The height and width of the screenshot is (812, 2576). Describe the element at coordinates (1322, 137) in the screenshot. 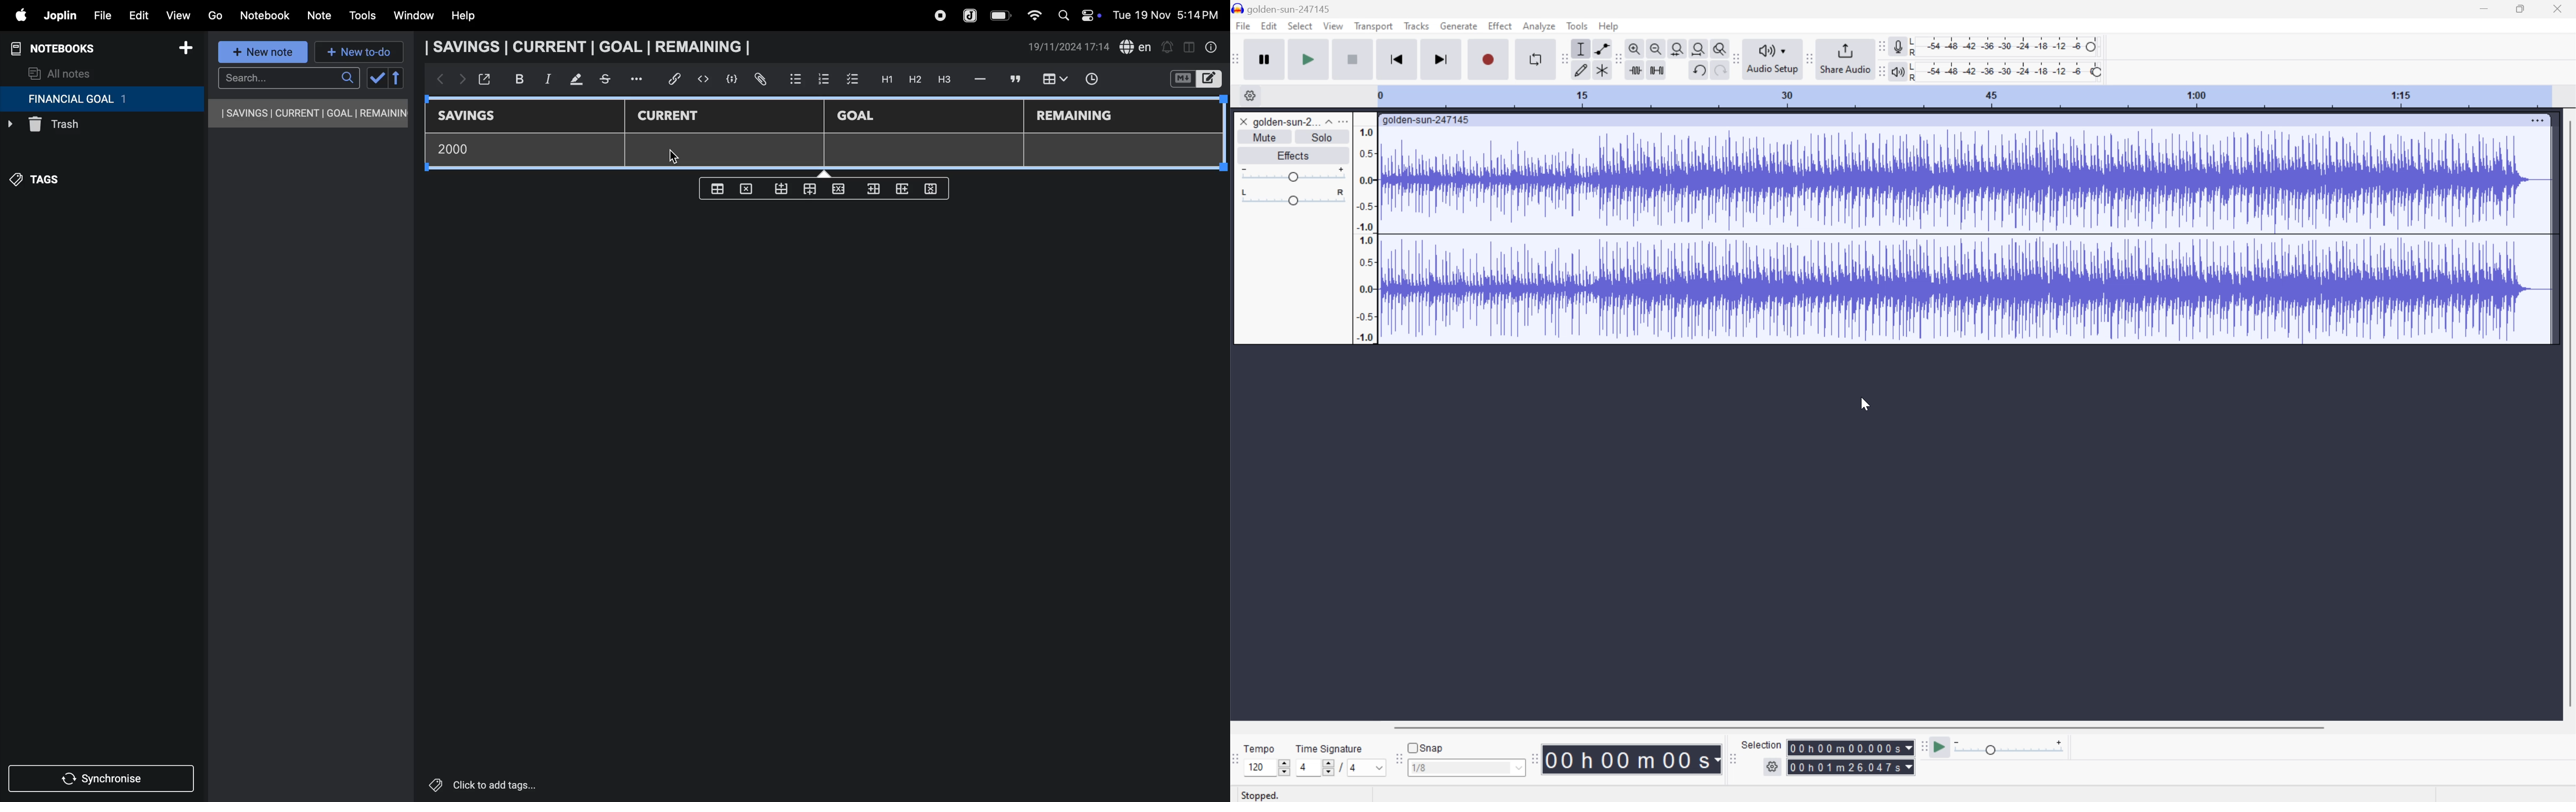

I see `Solo` at that location.